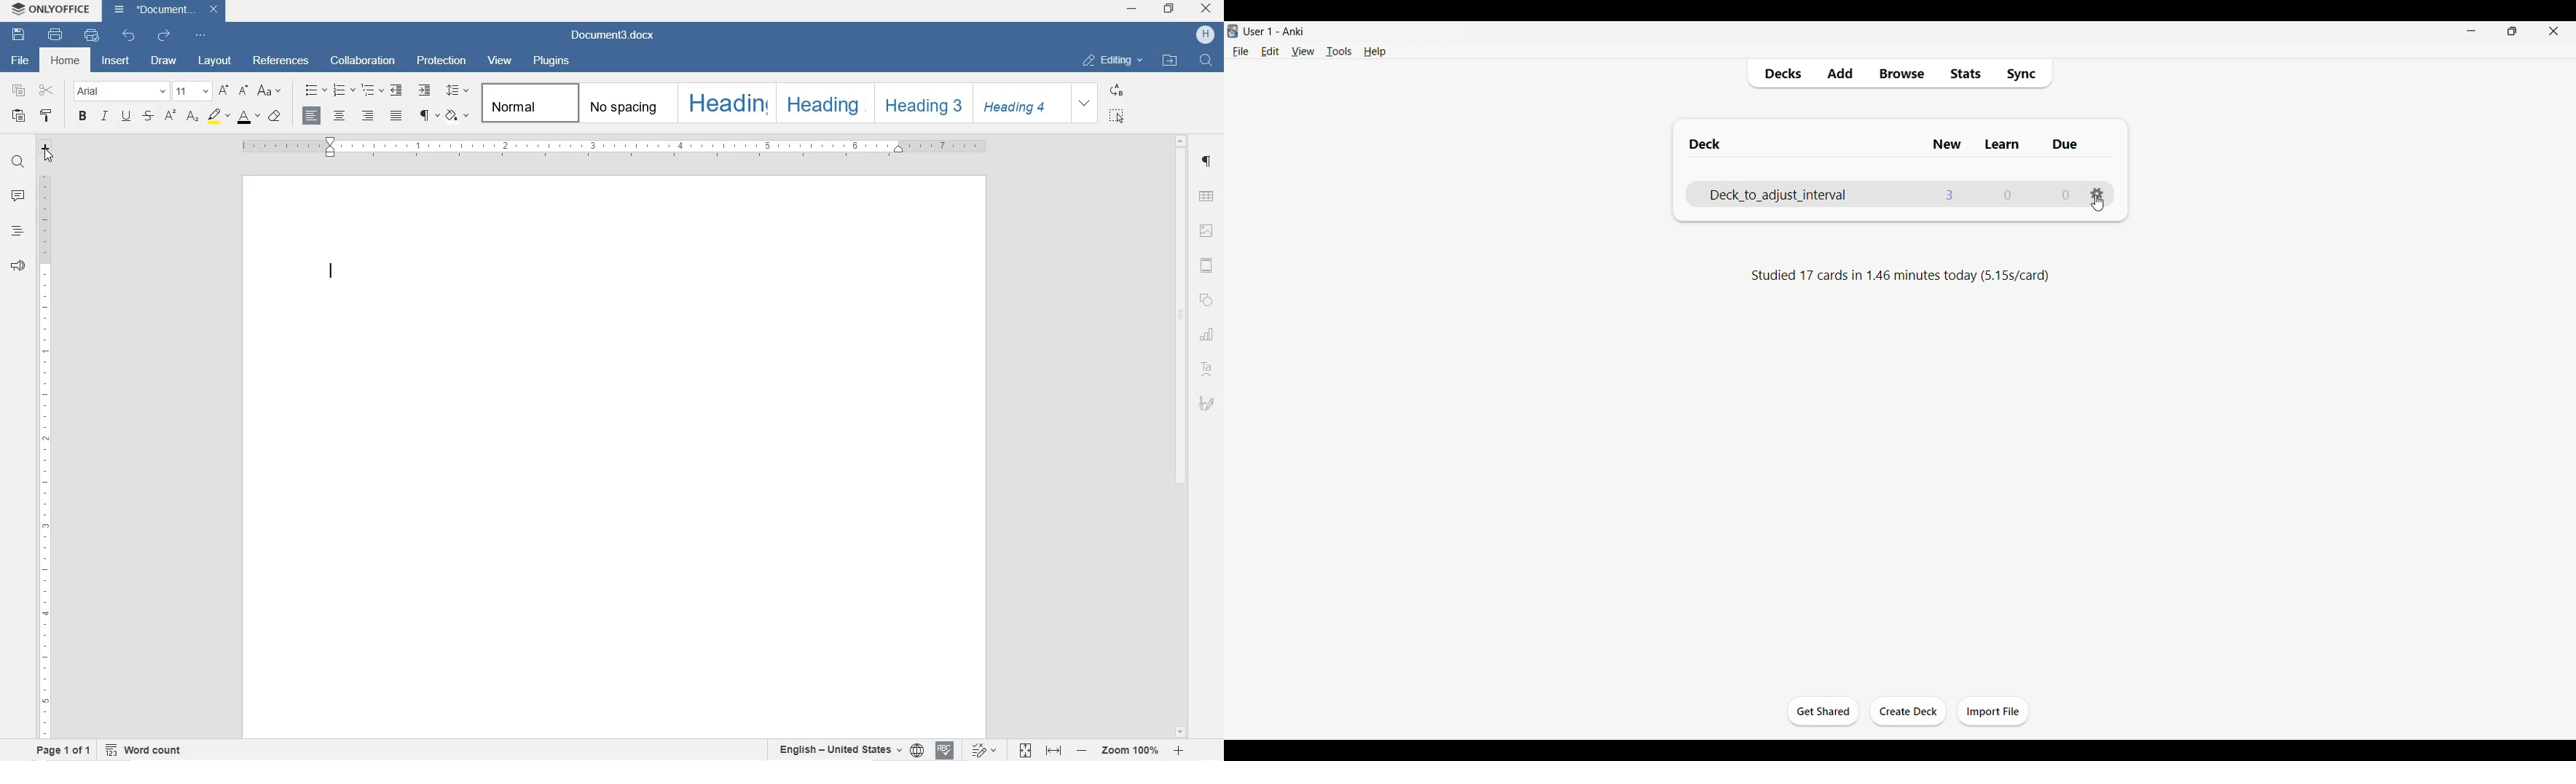 This screenshot has width=2576, height=784. What do you see at coordinates (550, 63) in the screenshot?
I see `PLUGINS` at bounding box center [550, 63].